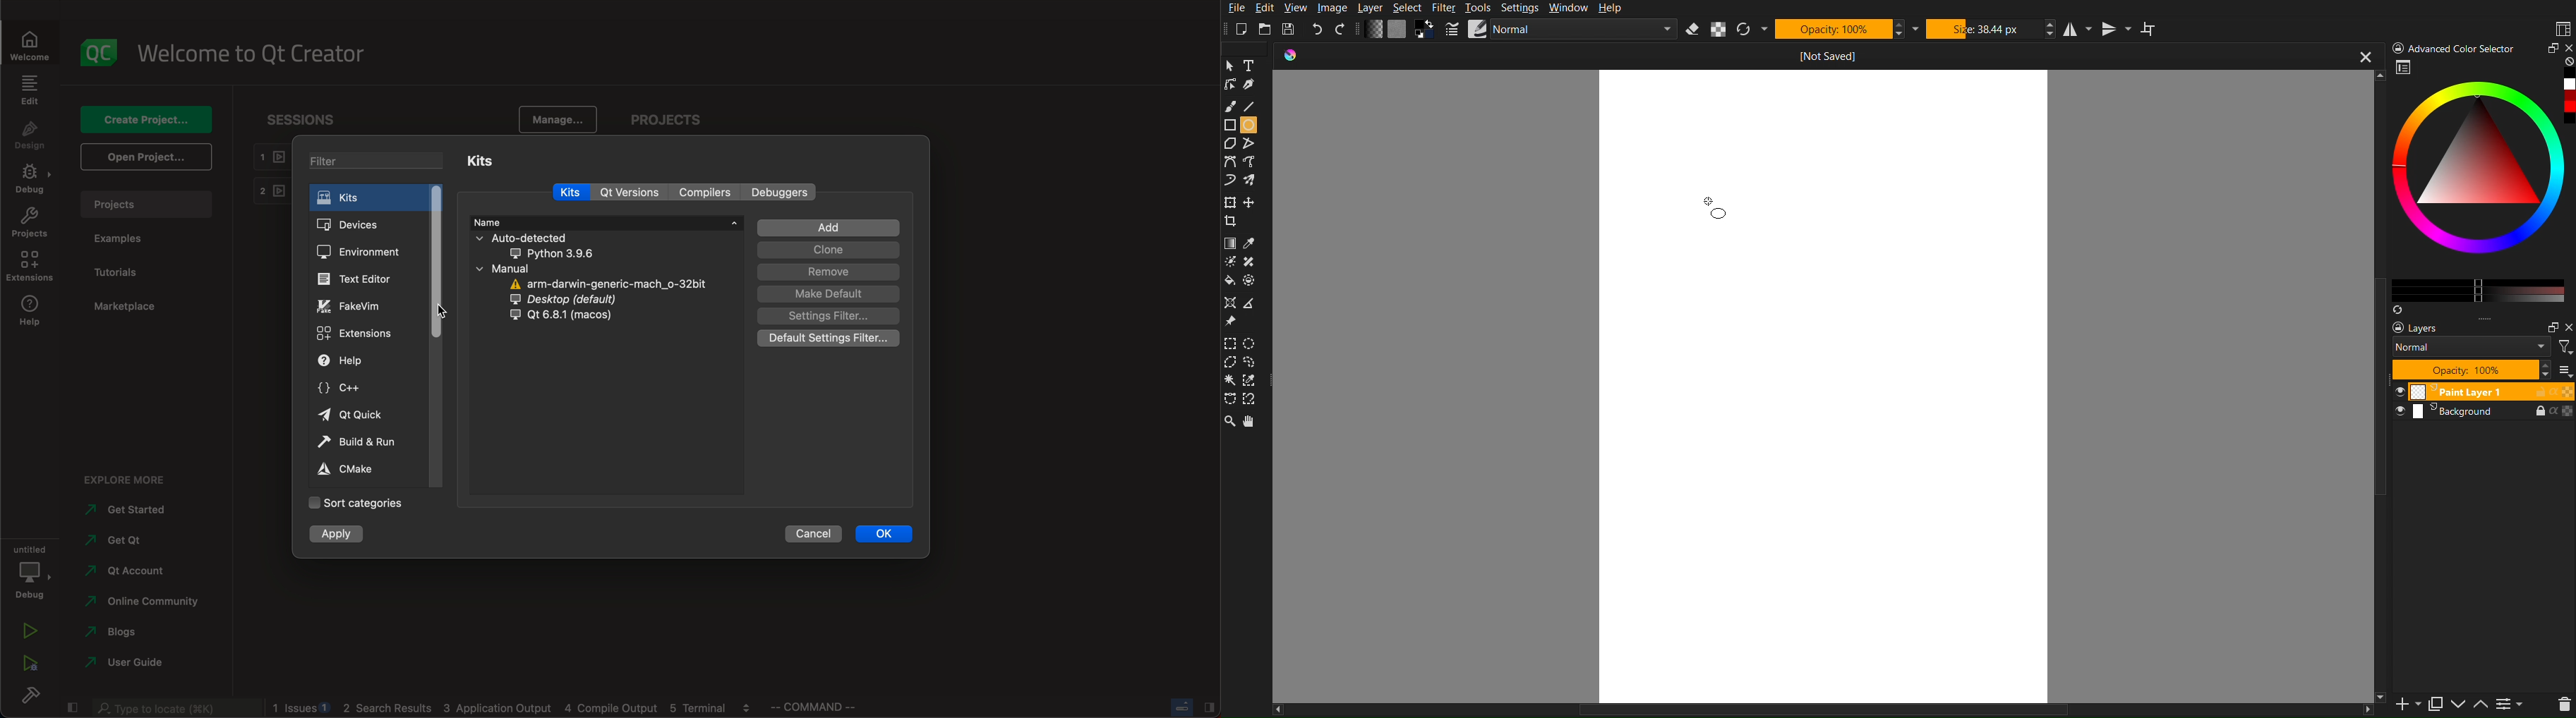  I want to click on Erase, so click(1690, 28).